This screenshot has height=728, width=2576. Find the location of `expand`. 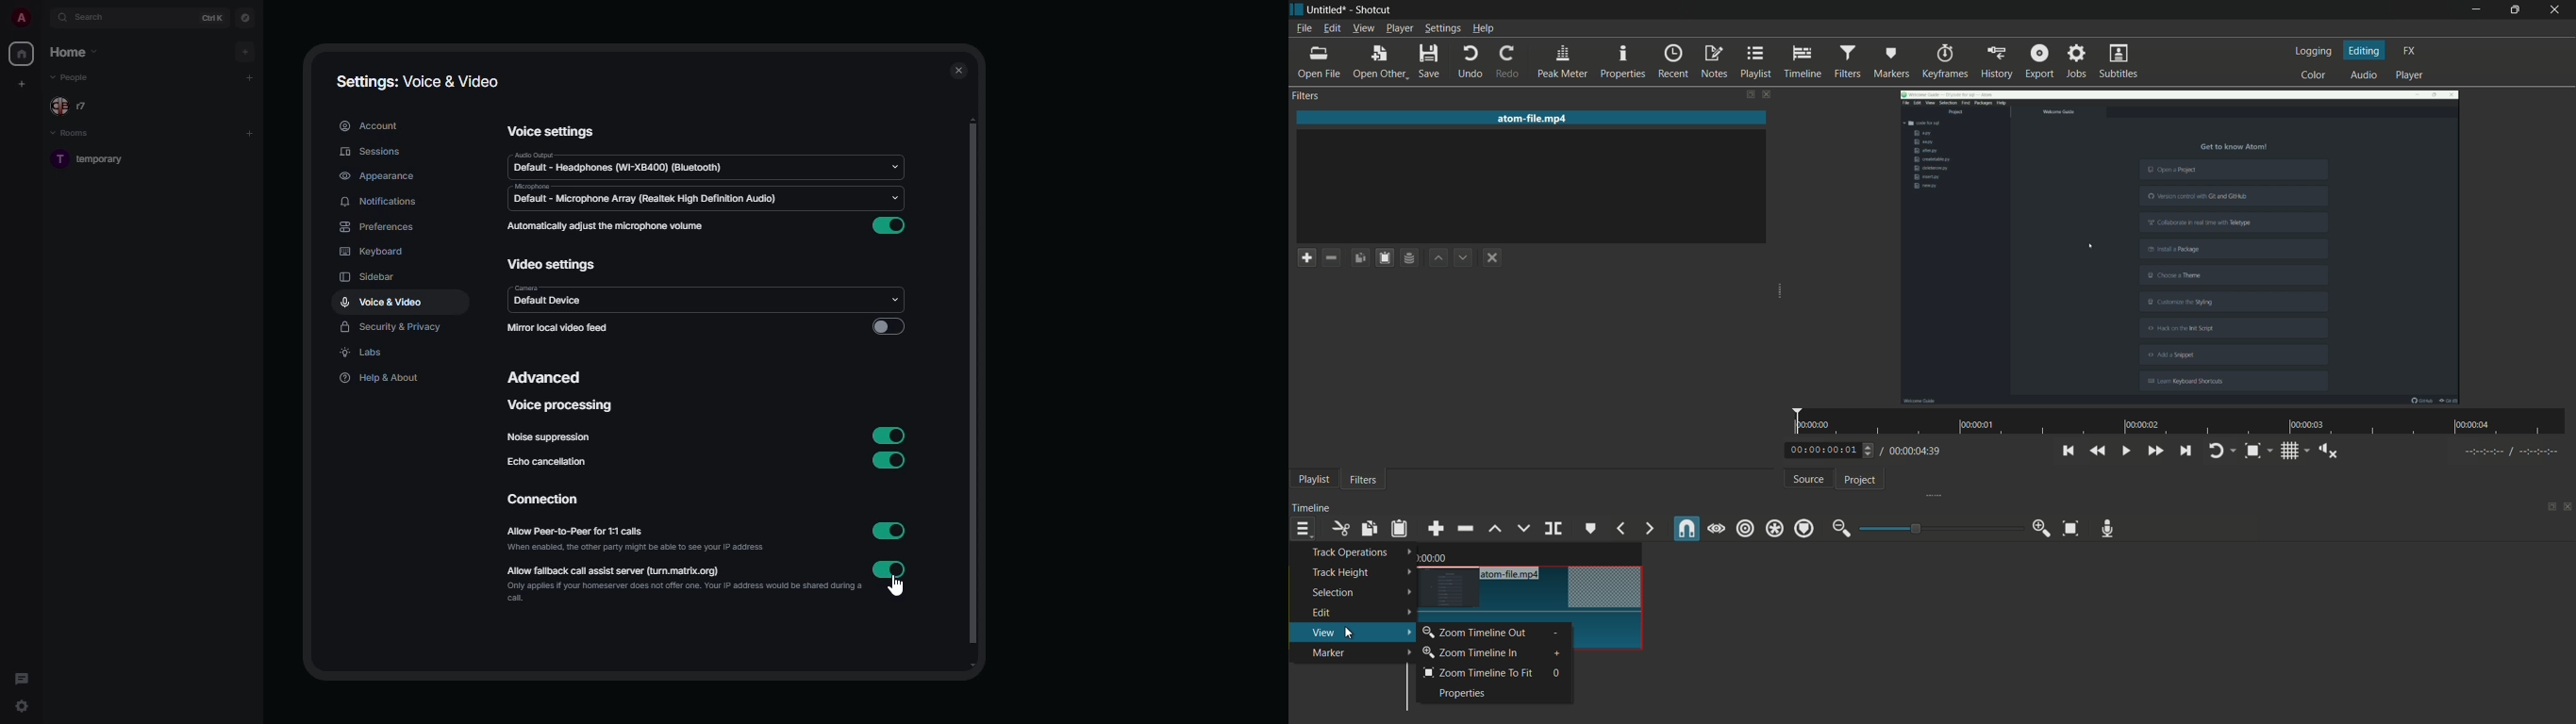

expand is located at coordinates (43, 19).